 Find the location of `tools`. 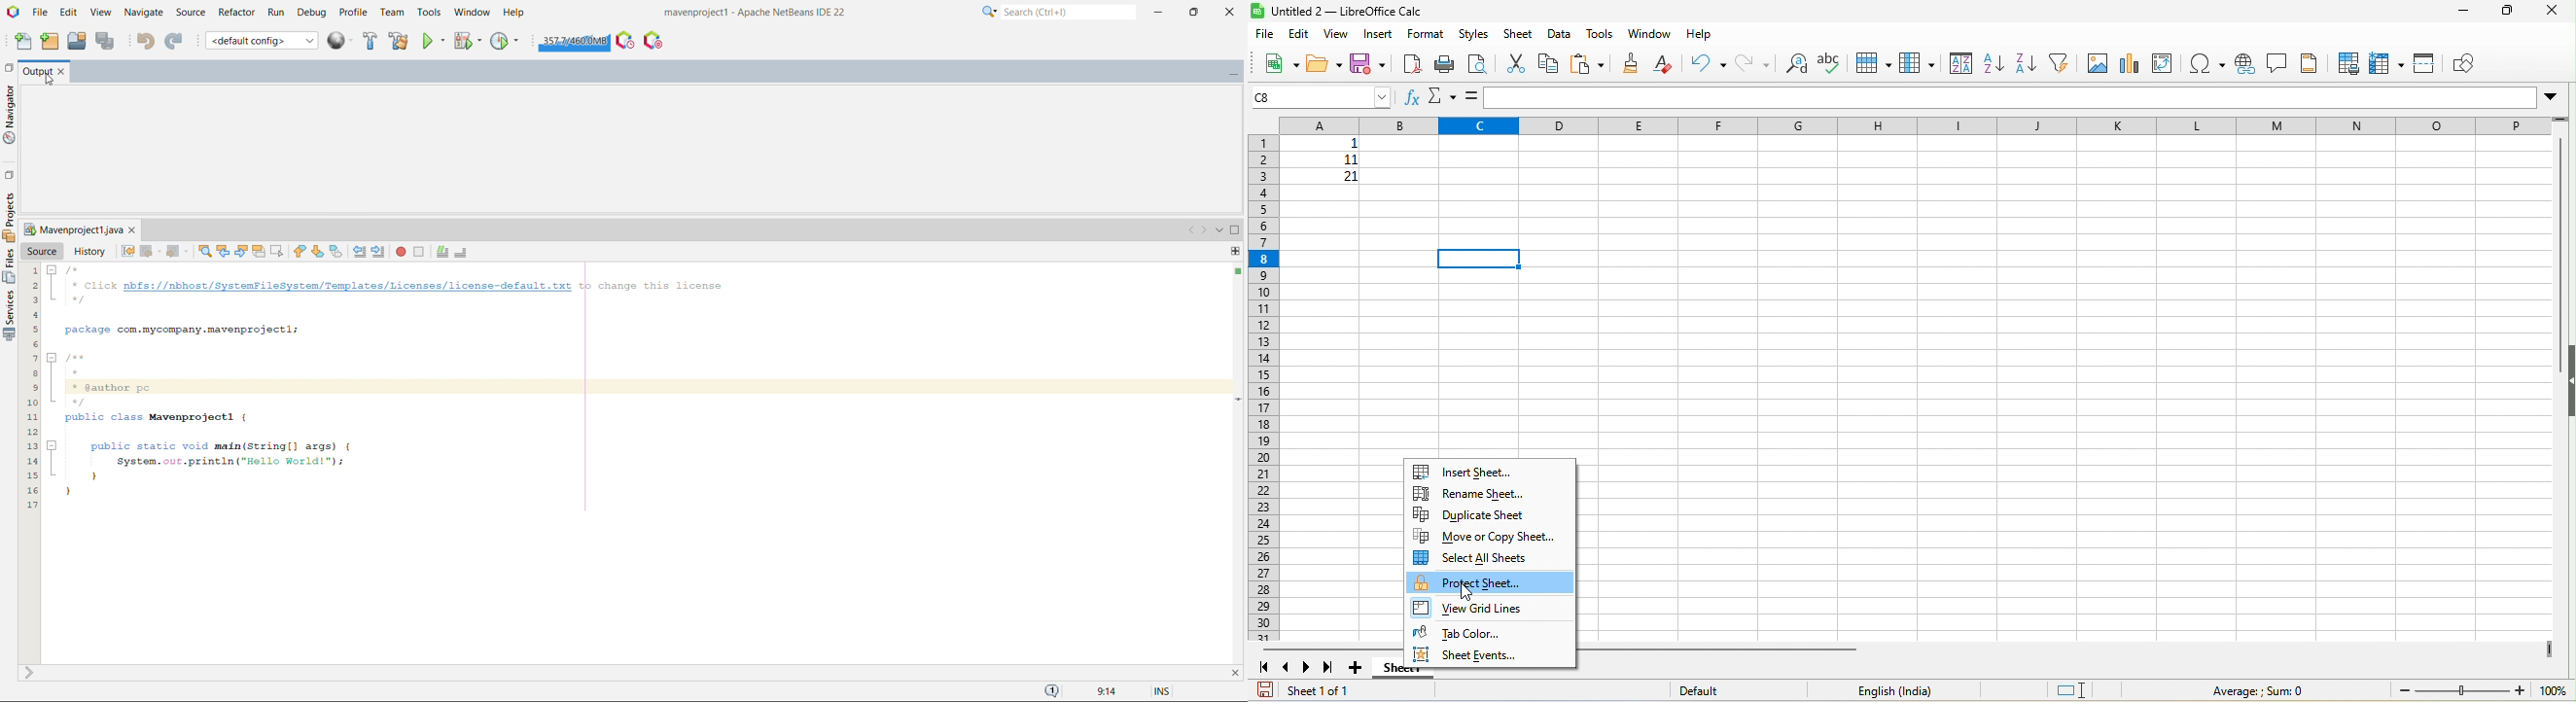

tools is located at coordinates (1598, 33).